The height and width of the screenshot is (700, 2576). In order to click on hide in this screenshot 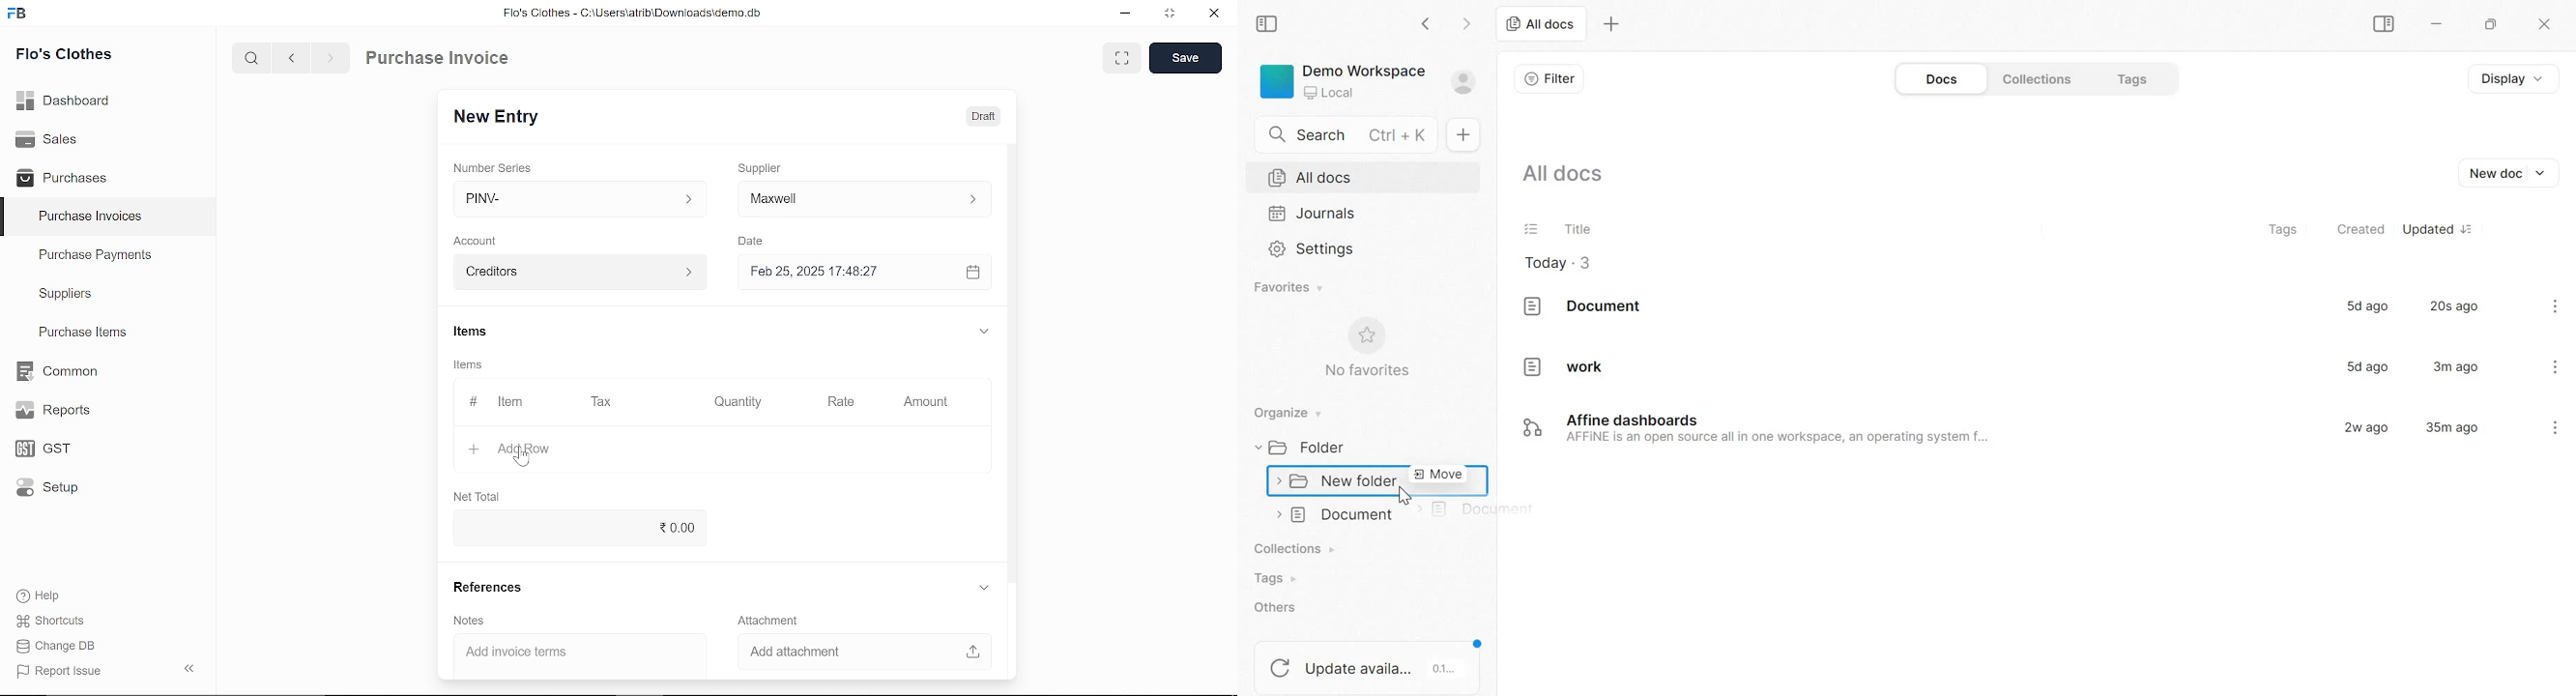, I will do `click(186, 670)`.